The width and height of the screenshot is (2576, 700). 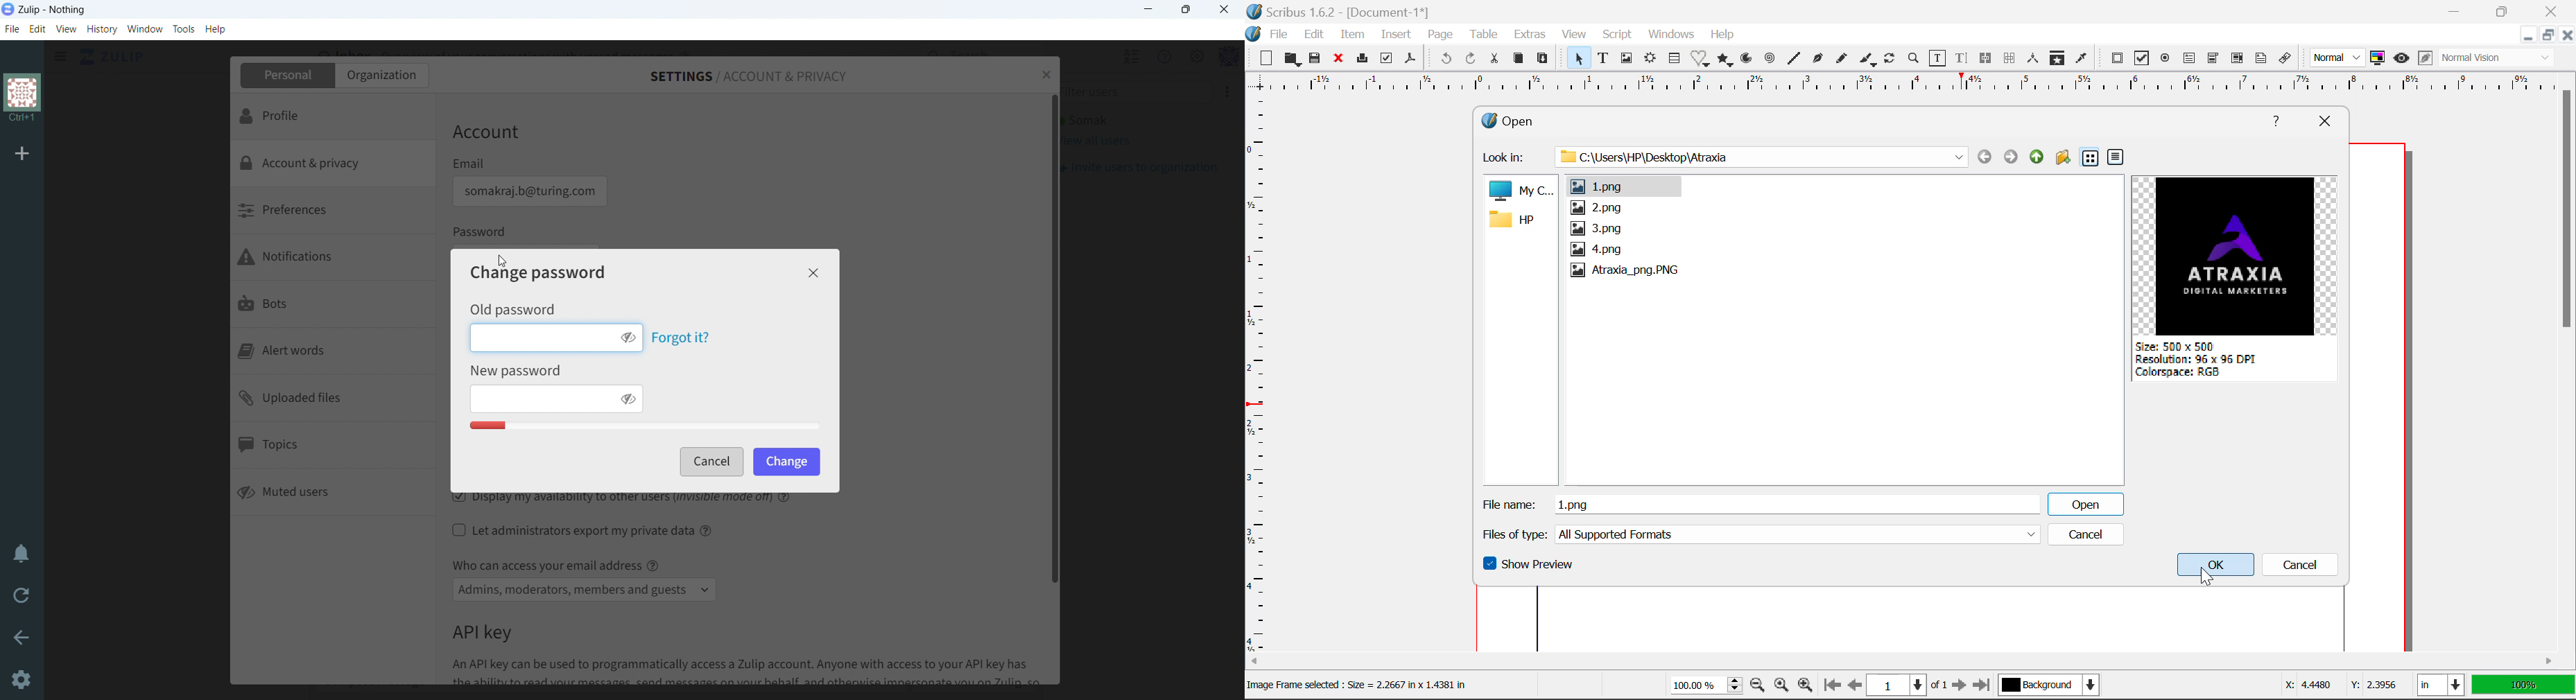 I want to click on enable do not disturb, so click(x=21, y=553).